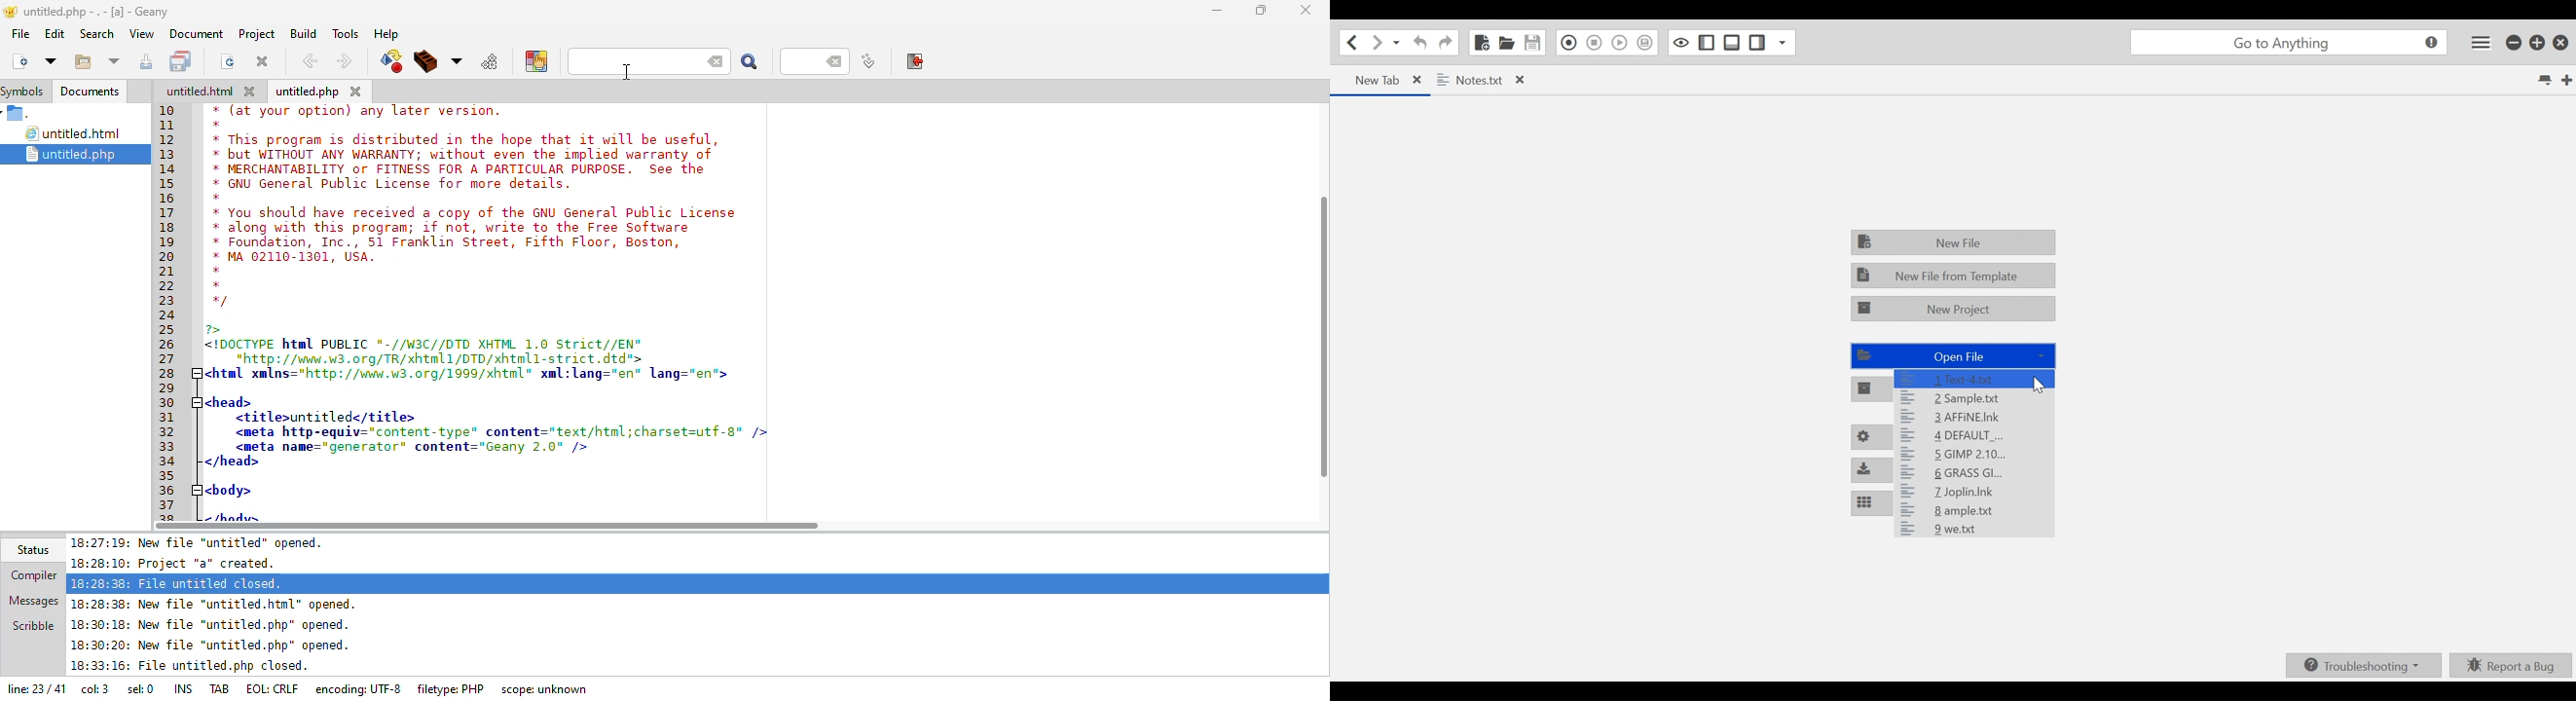 The height and width of the screenshot is (728, 2576). I want to click on scroll bar, so click(1326, 329).